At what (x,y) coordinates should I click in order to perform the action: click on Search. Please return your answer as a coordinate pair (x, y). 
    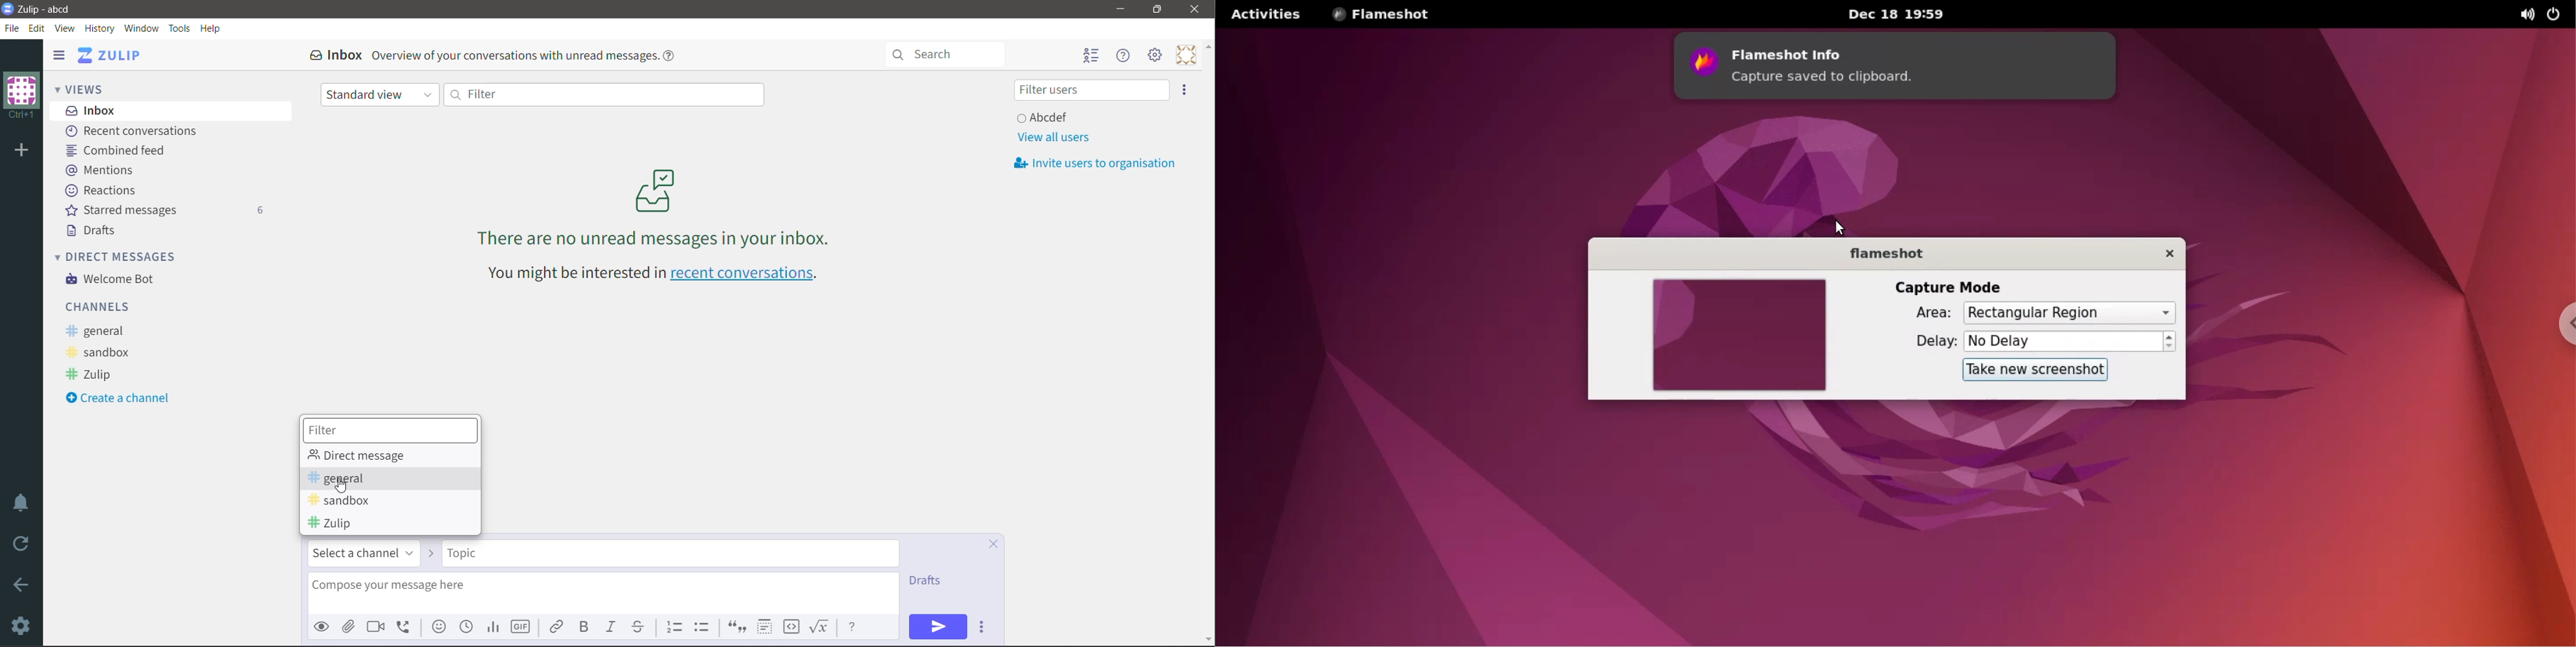
    Looking at the image, I should click on (951, 53).